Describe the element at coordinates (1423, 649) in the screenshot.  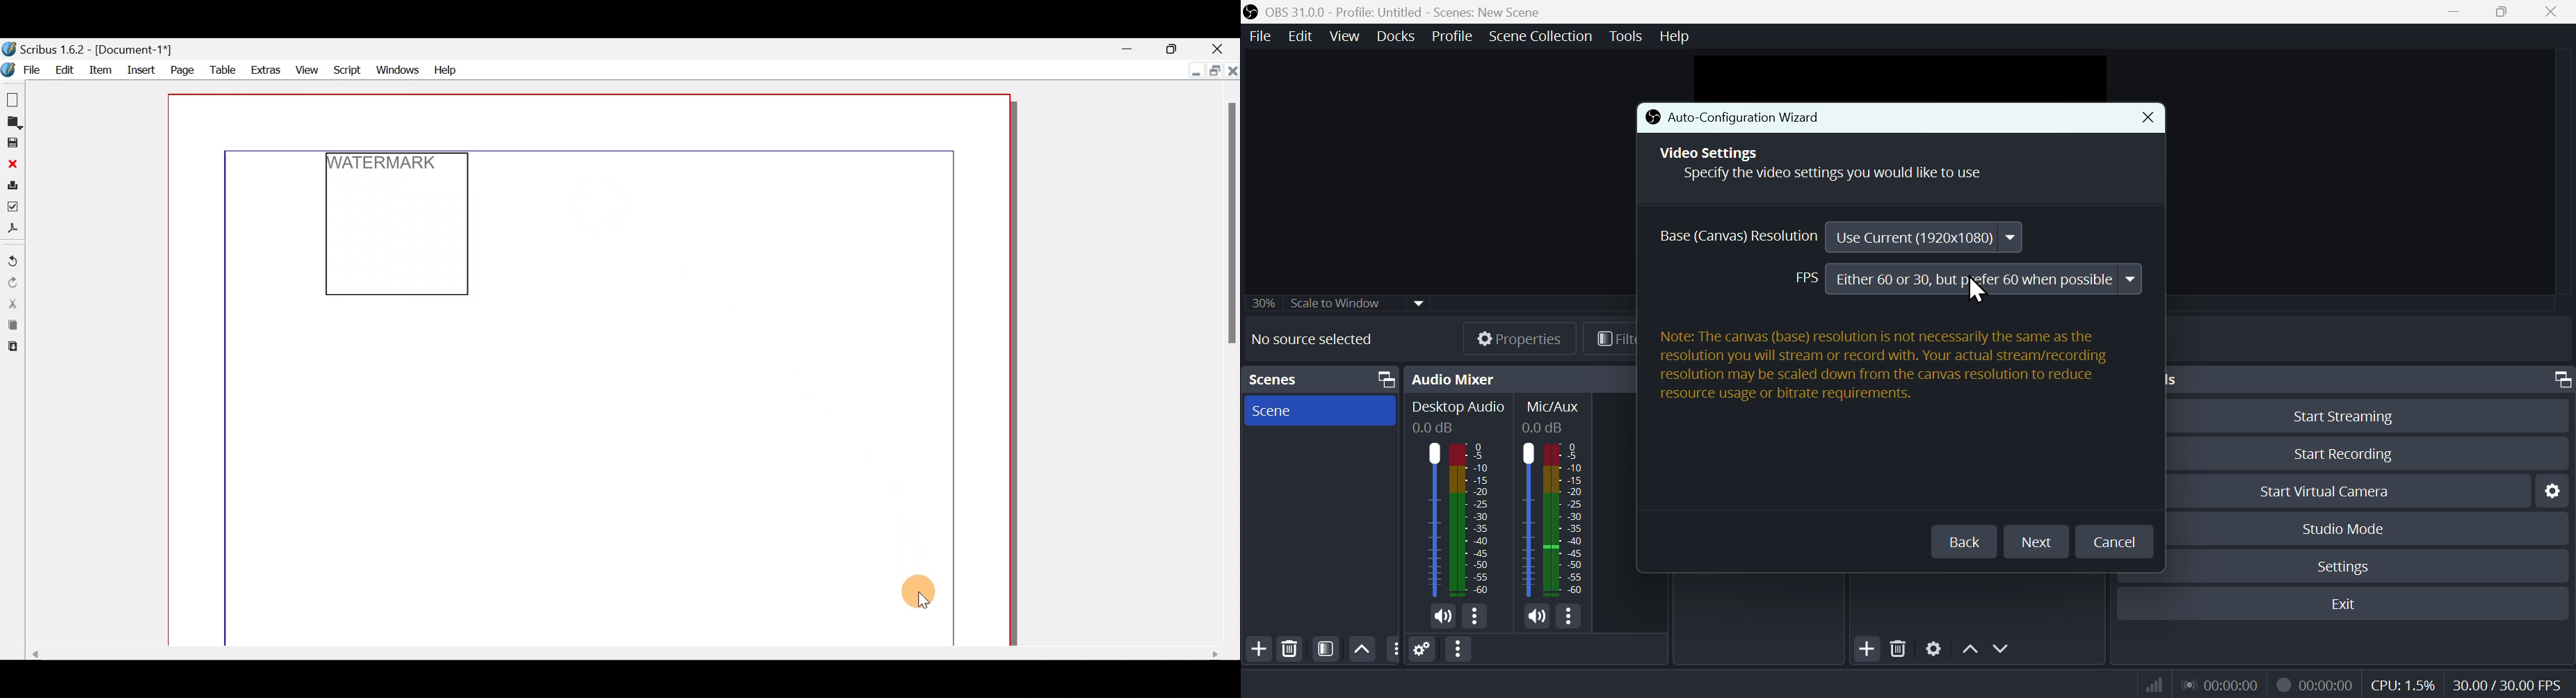
I see `Settings` at that location.